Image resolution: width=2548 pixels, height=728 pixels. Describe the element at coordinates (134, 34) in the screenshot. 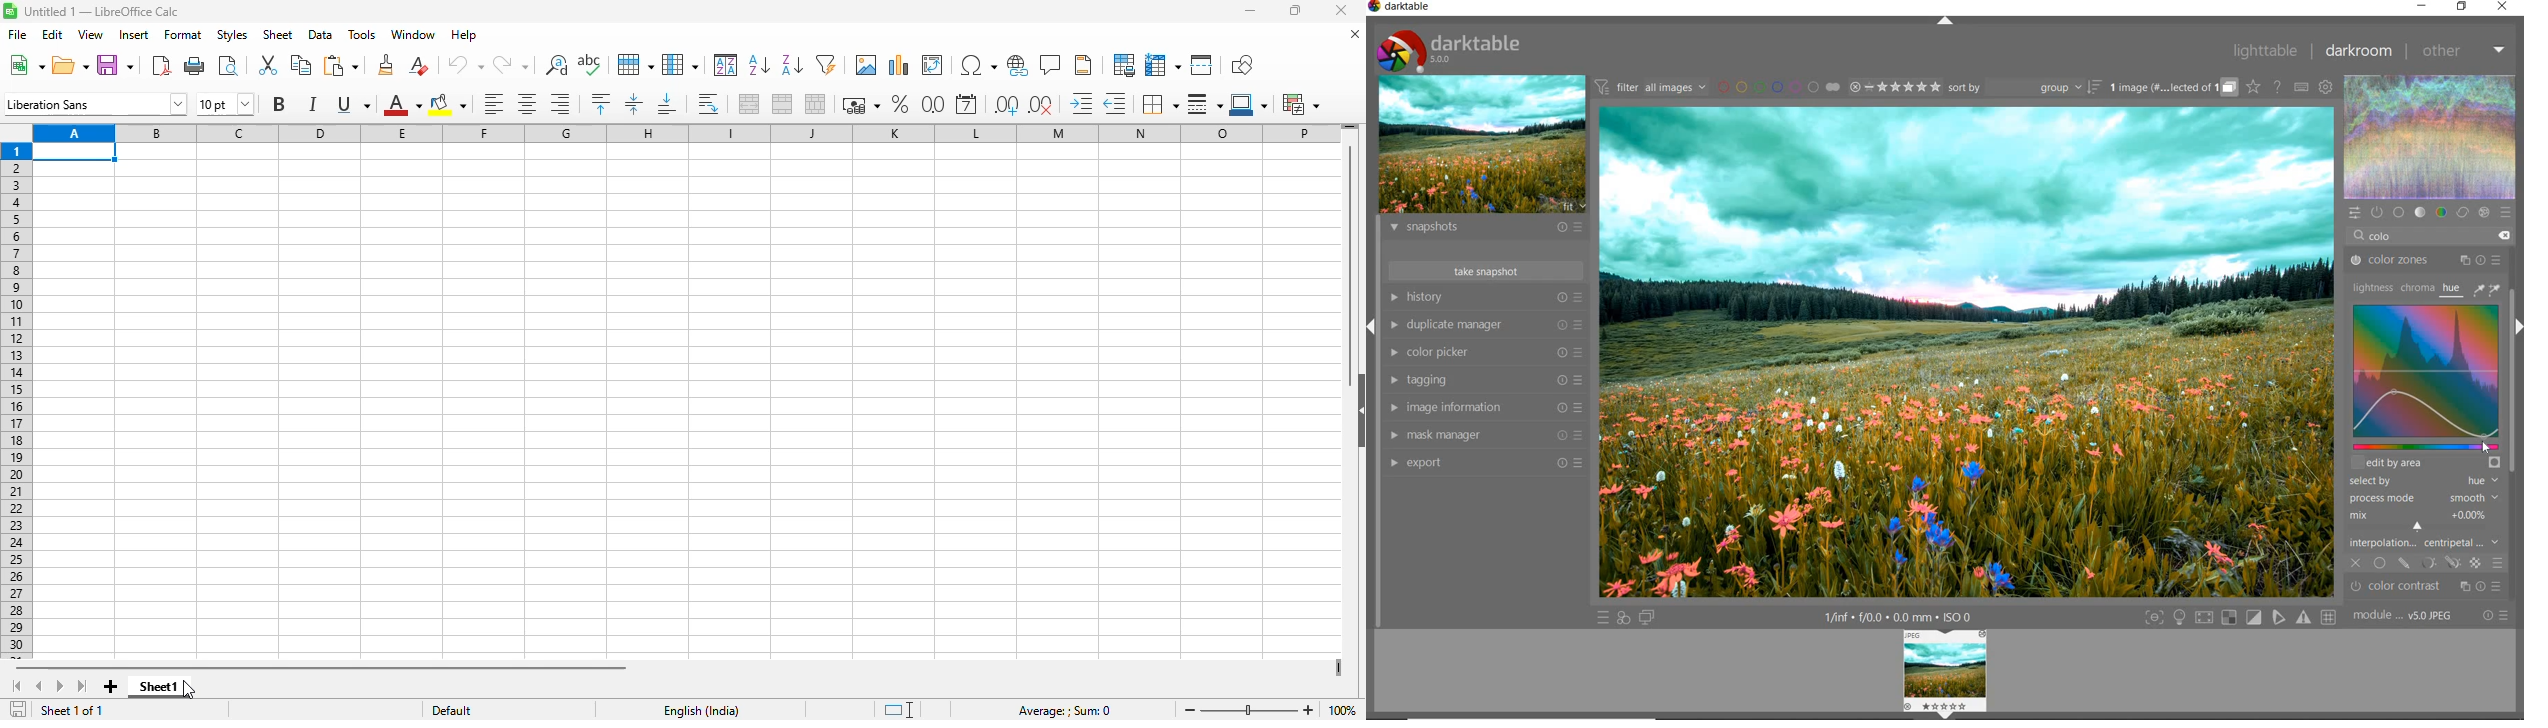

I see `insert` at that location.